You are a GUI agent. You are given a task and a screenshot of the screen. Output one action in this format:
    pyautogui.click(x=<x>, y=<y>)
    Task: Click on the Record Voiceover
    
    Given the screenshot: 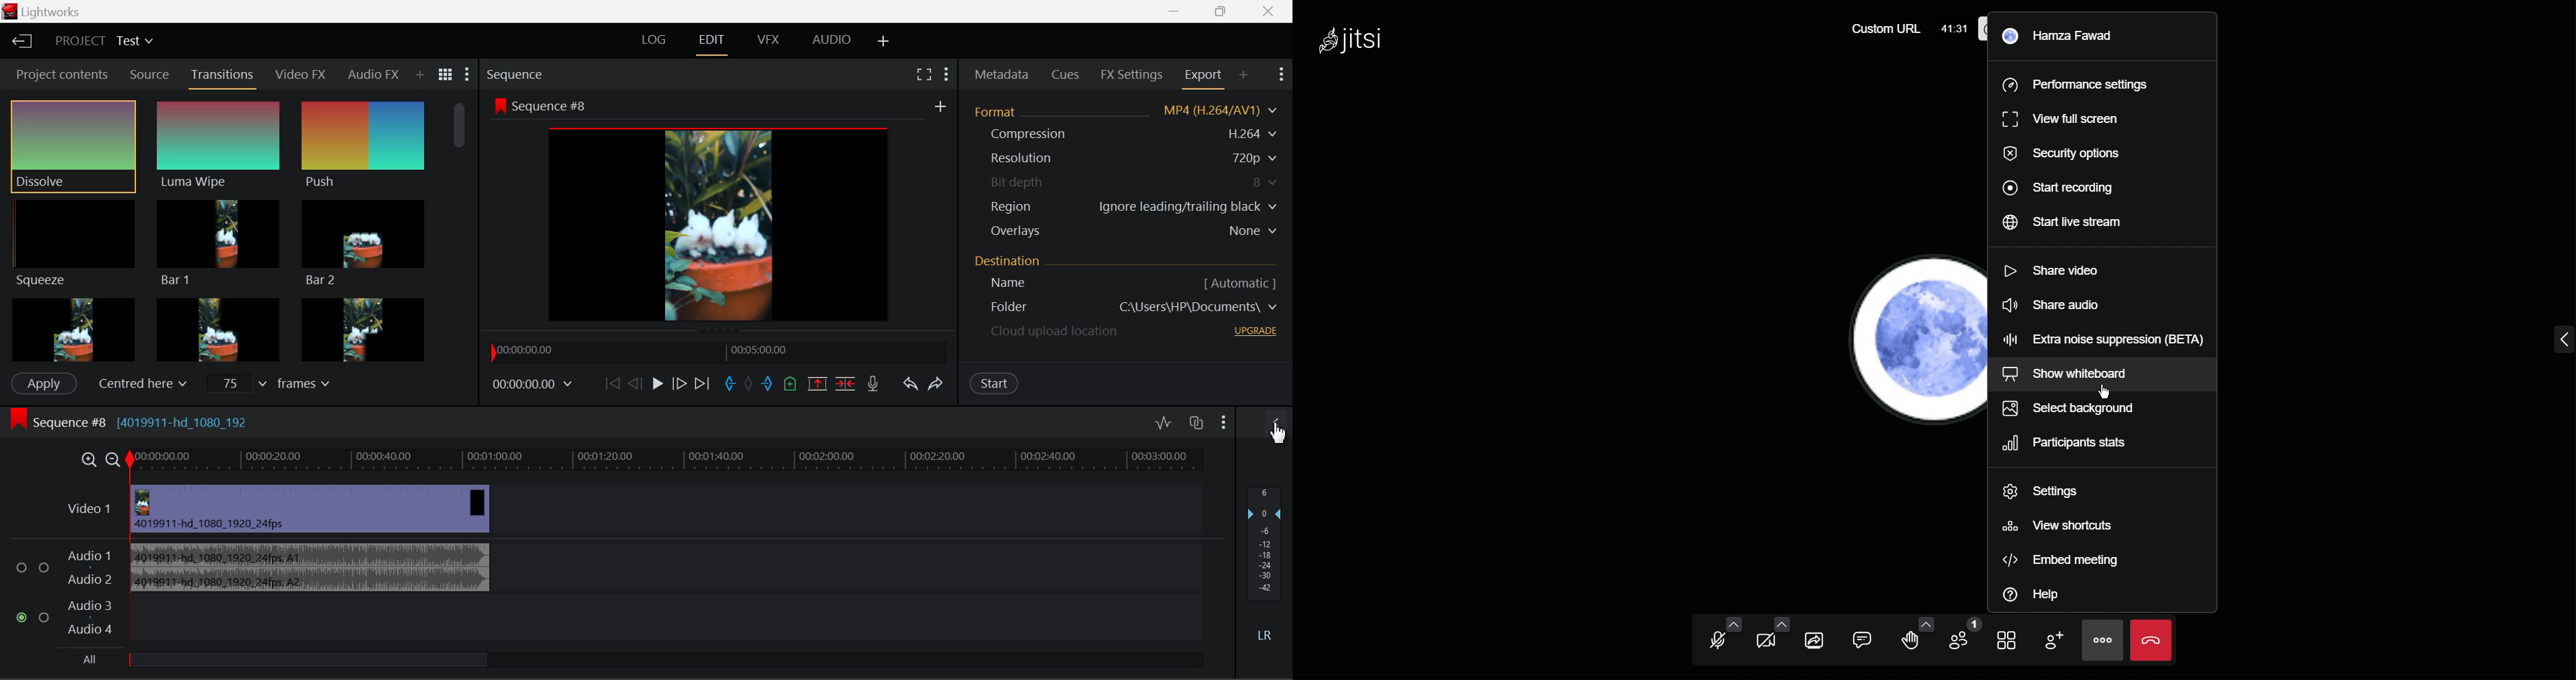 What is the action you would take?
    pyautogui.click(x=873, y=383)
    